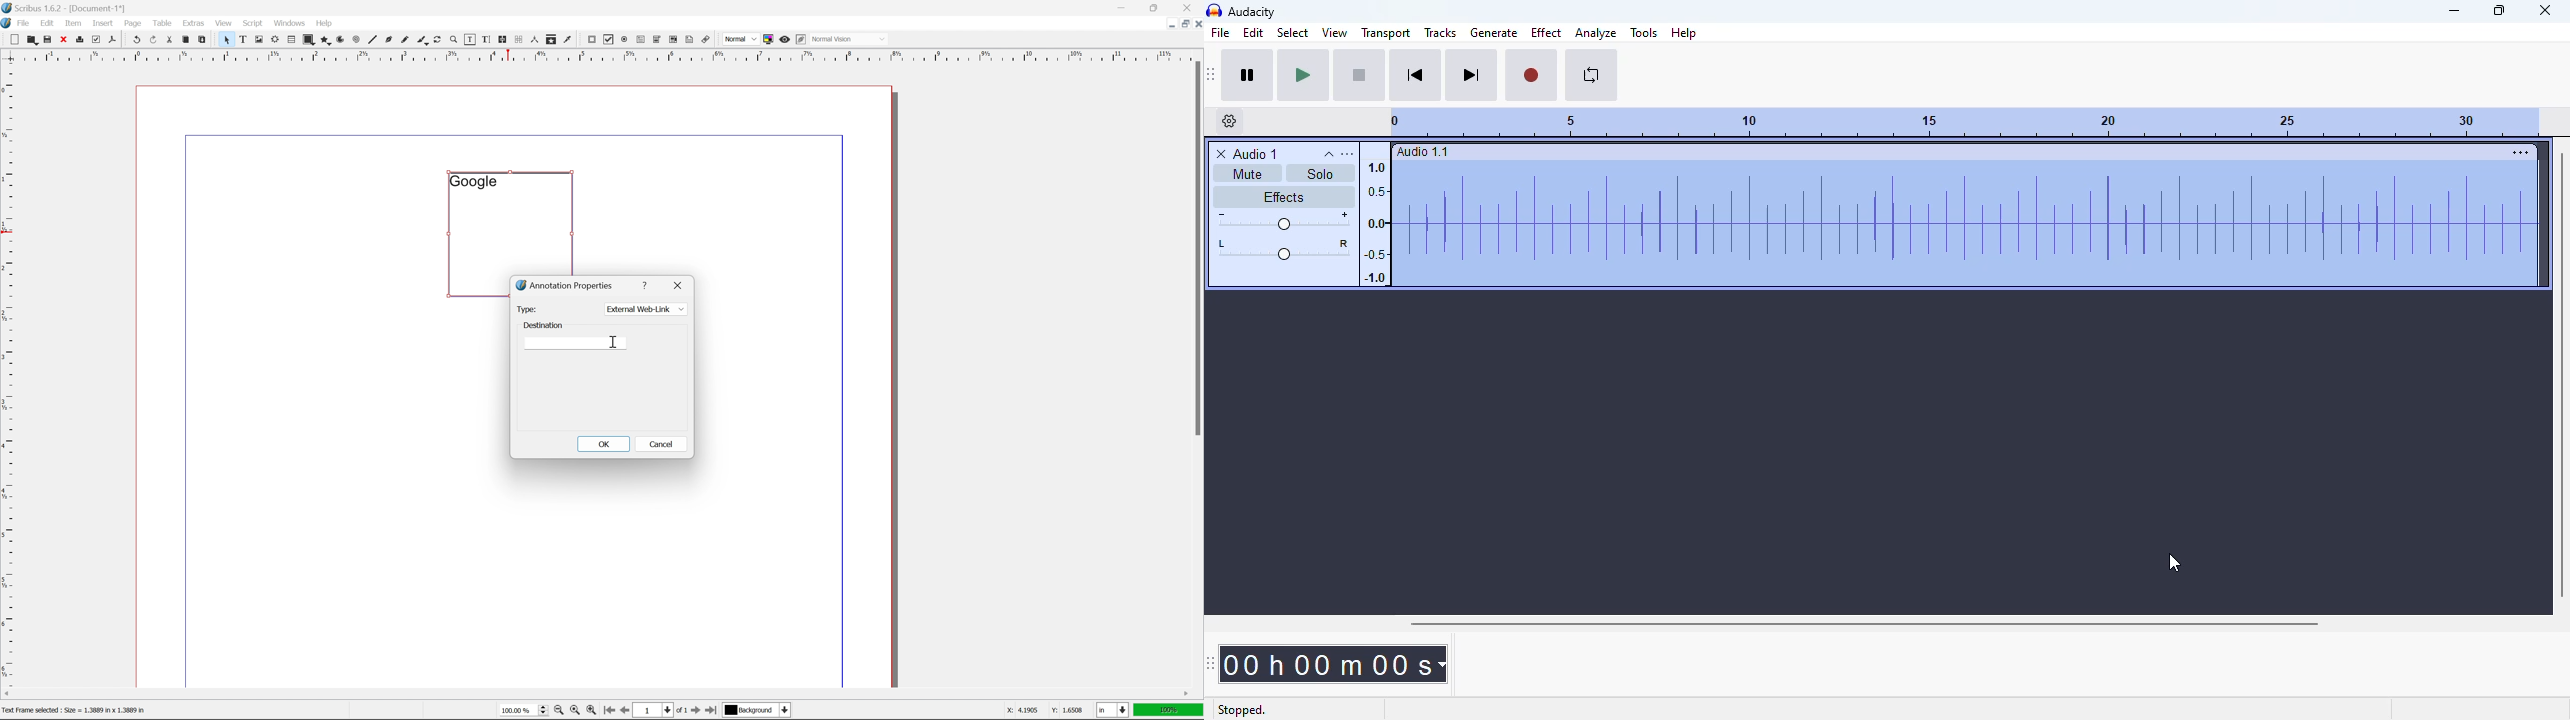 The height and width of the screenshot is (728, 2576). Describe the element at coordinates (1169, 710) in the screenshot. I see `100%` at that location.